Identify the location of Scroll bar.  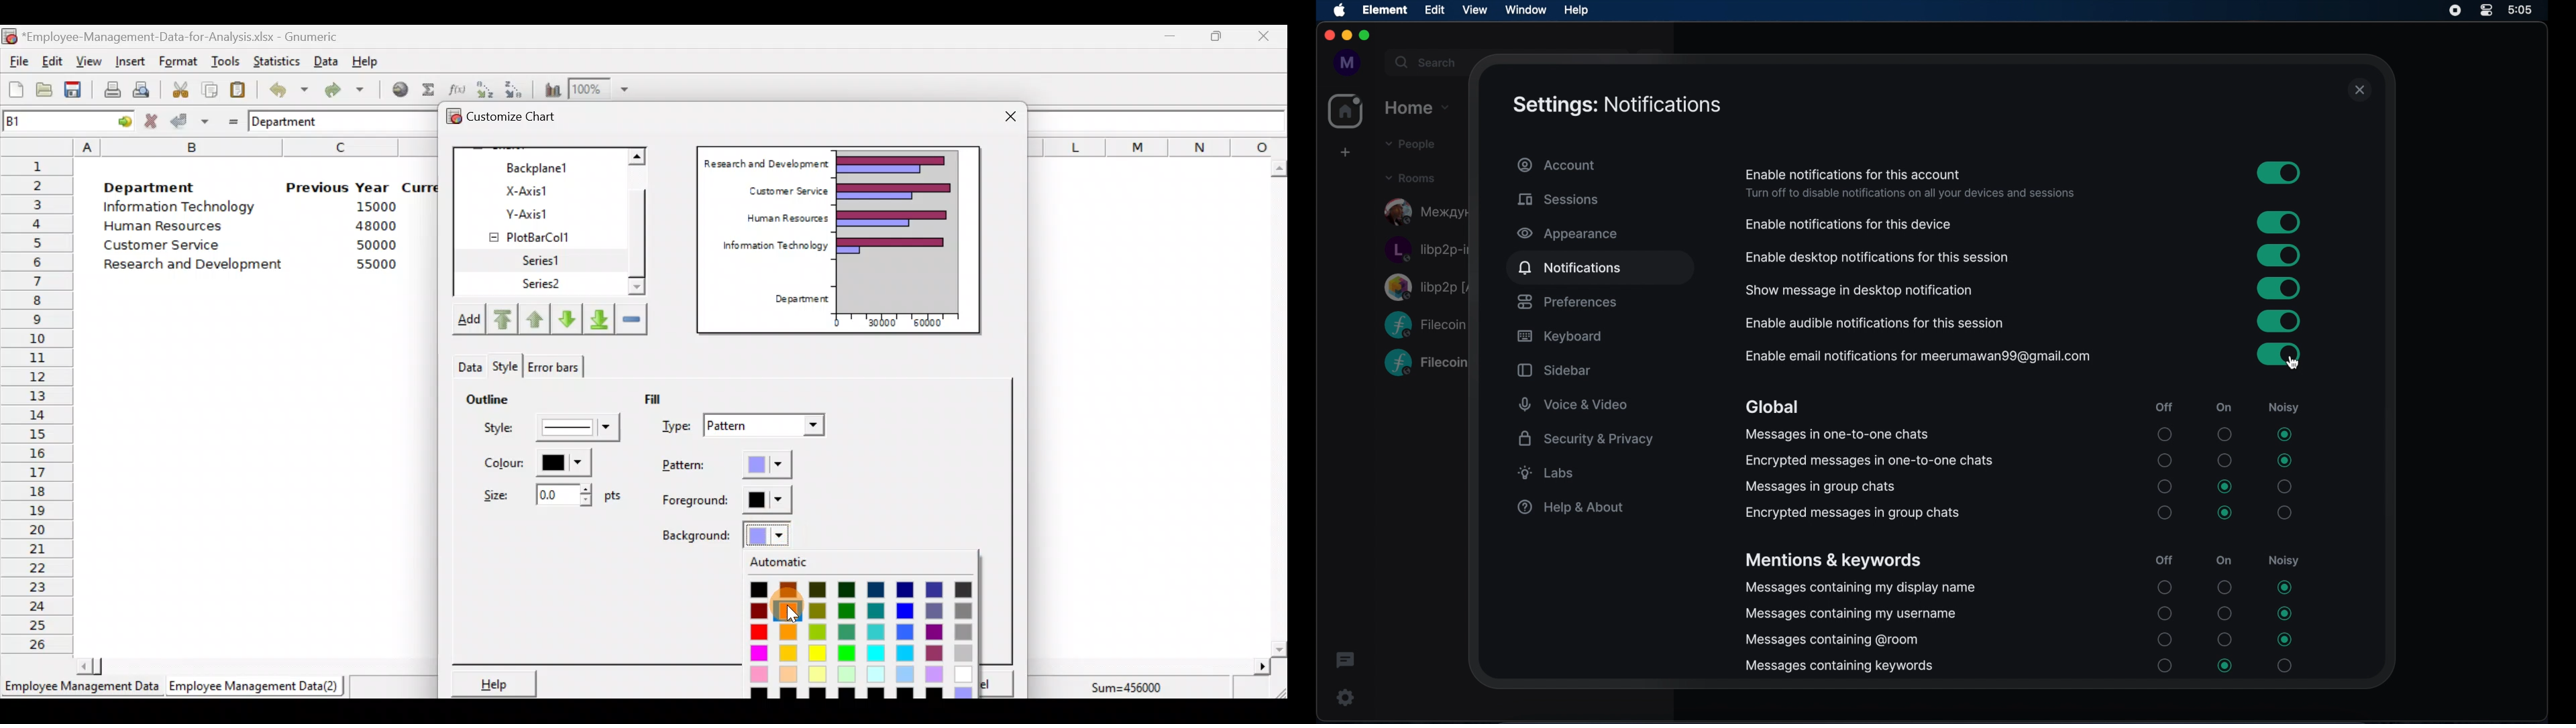
(644, 223).